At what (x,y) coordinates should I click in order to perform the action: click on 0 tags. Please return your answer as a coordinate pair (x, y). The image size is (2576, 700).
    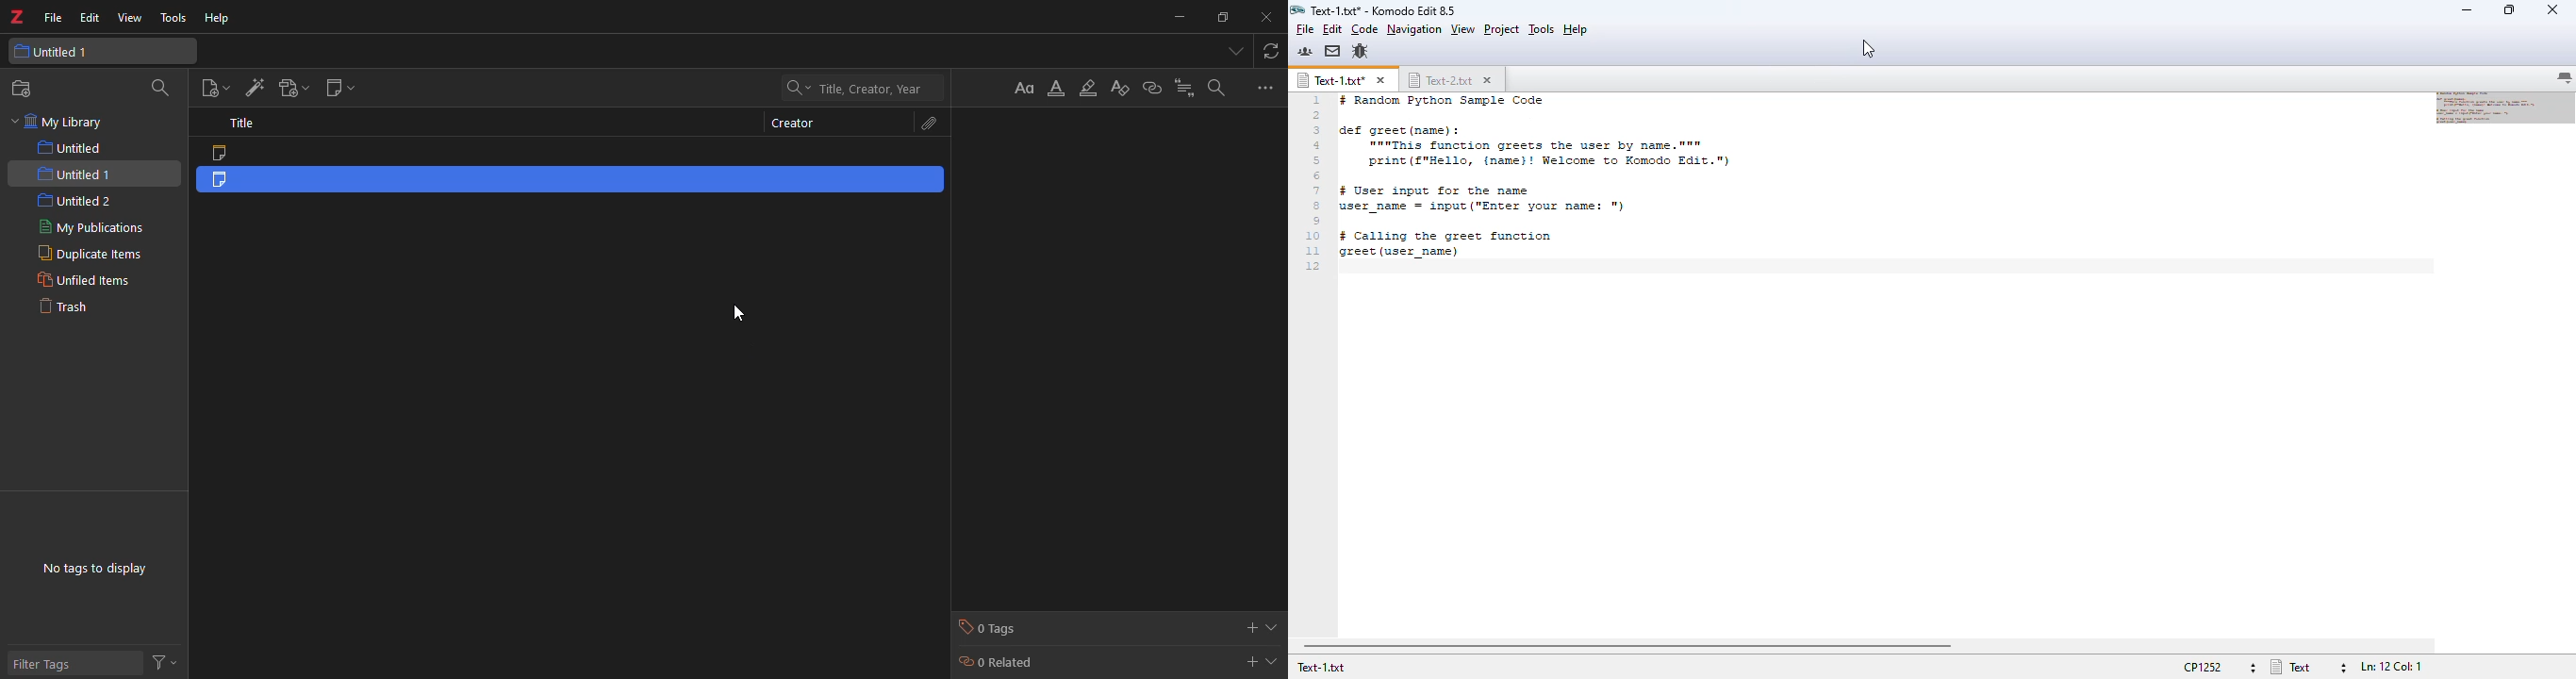
    Looking at the image, I should click on (1000, 627).